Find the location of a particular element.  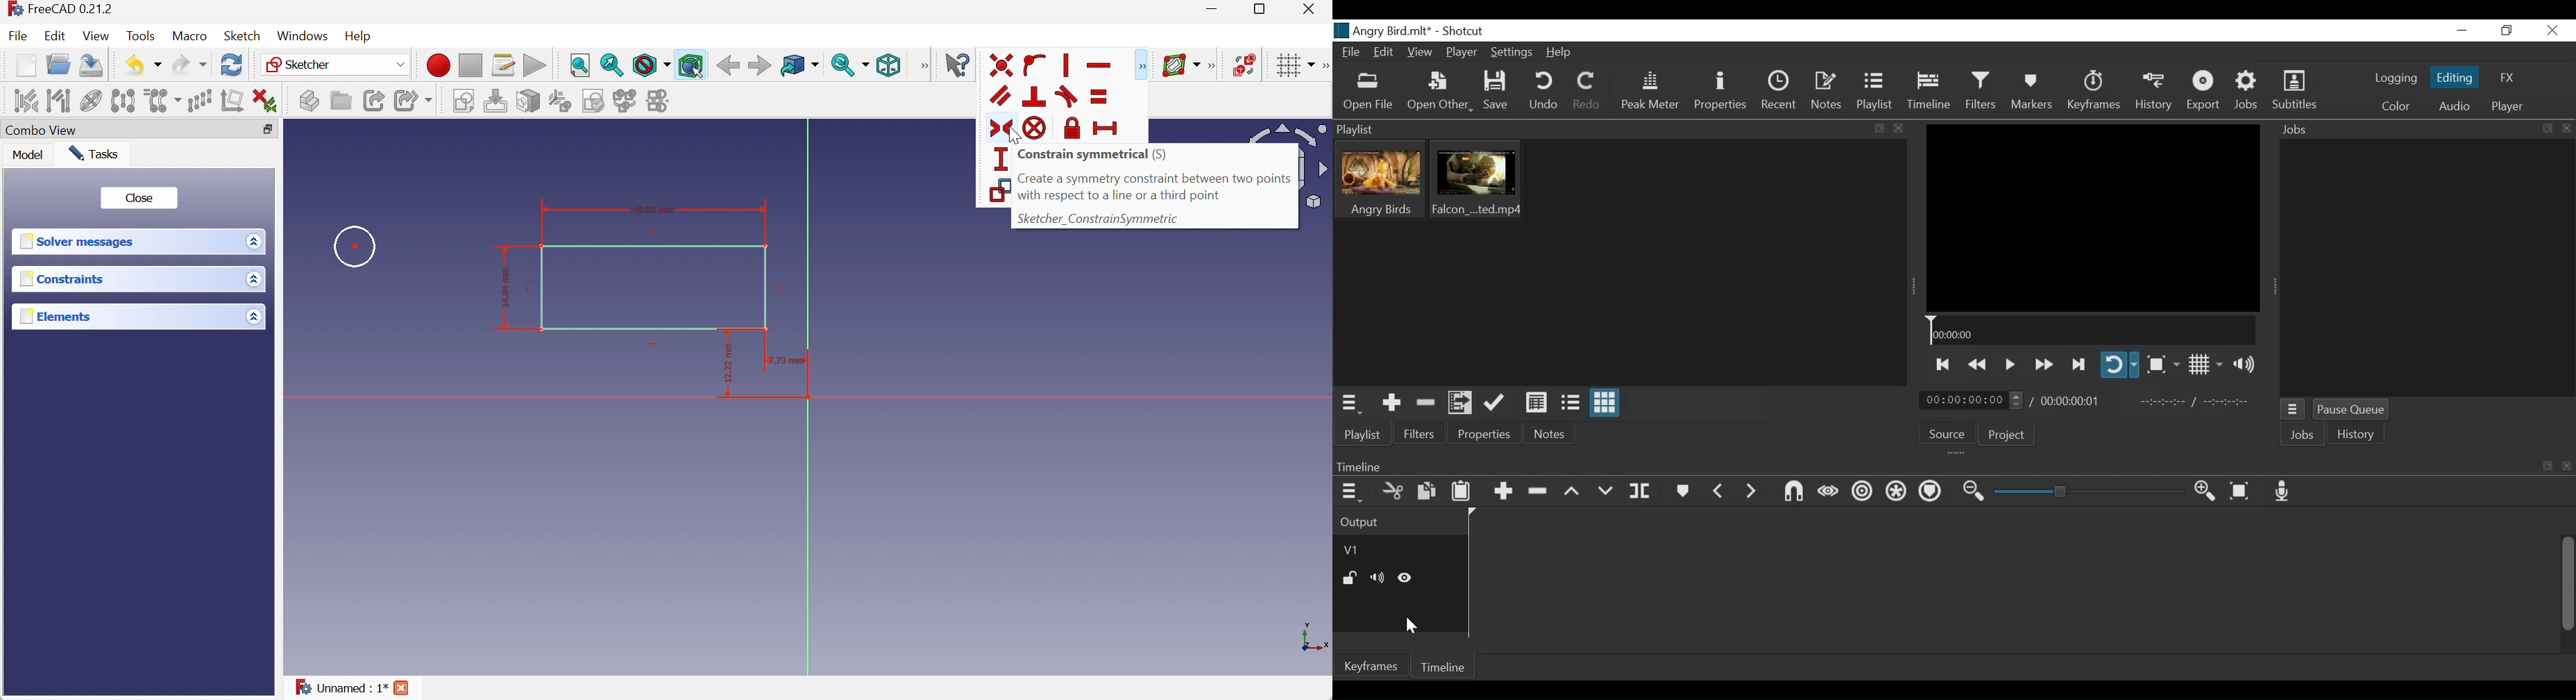

Jobs Panel is located at coordinates (2404, 130).